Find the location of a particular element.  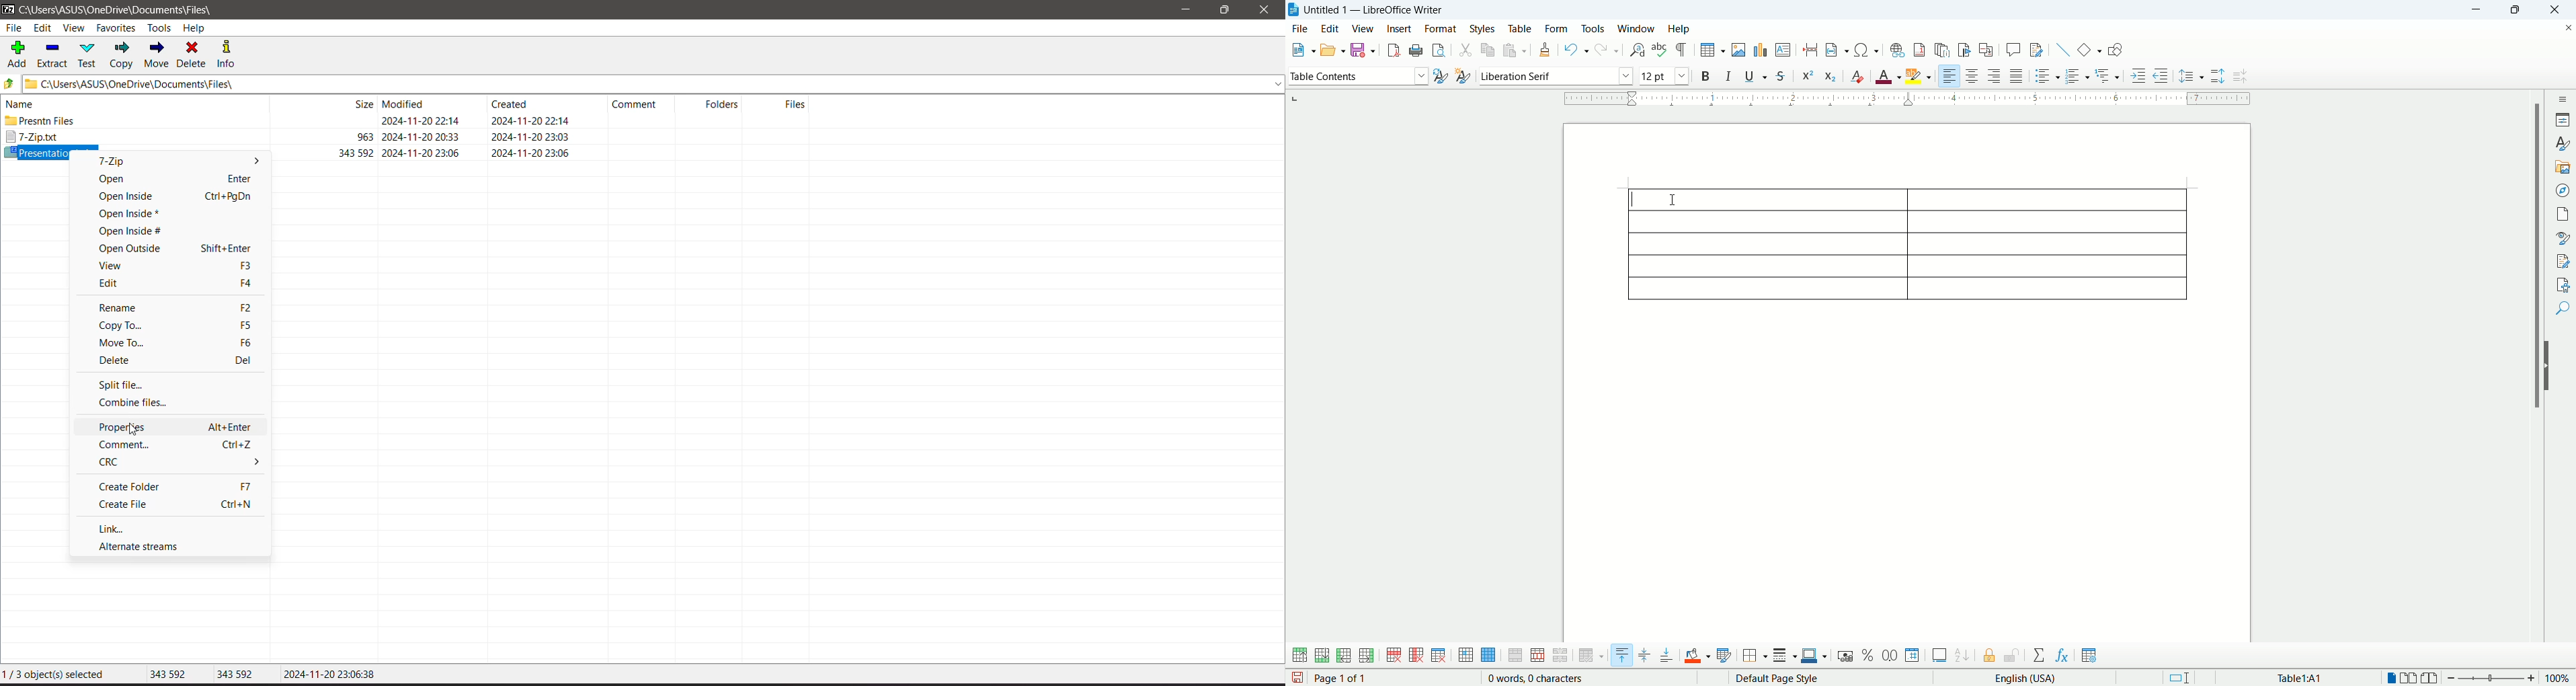

save is located at coordinates (1297, 678).